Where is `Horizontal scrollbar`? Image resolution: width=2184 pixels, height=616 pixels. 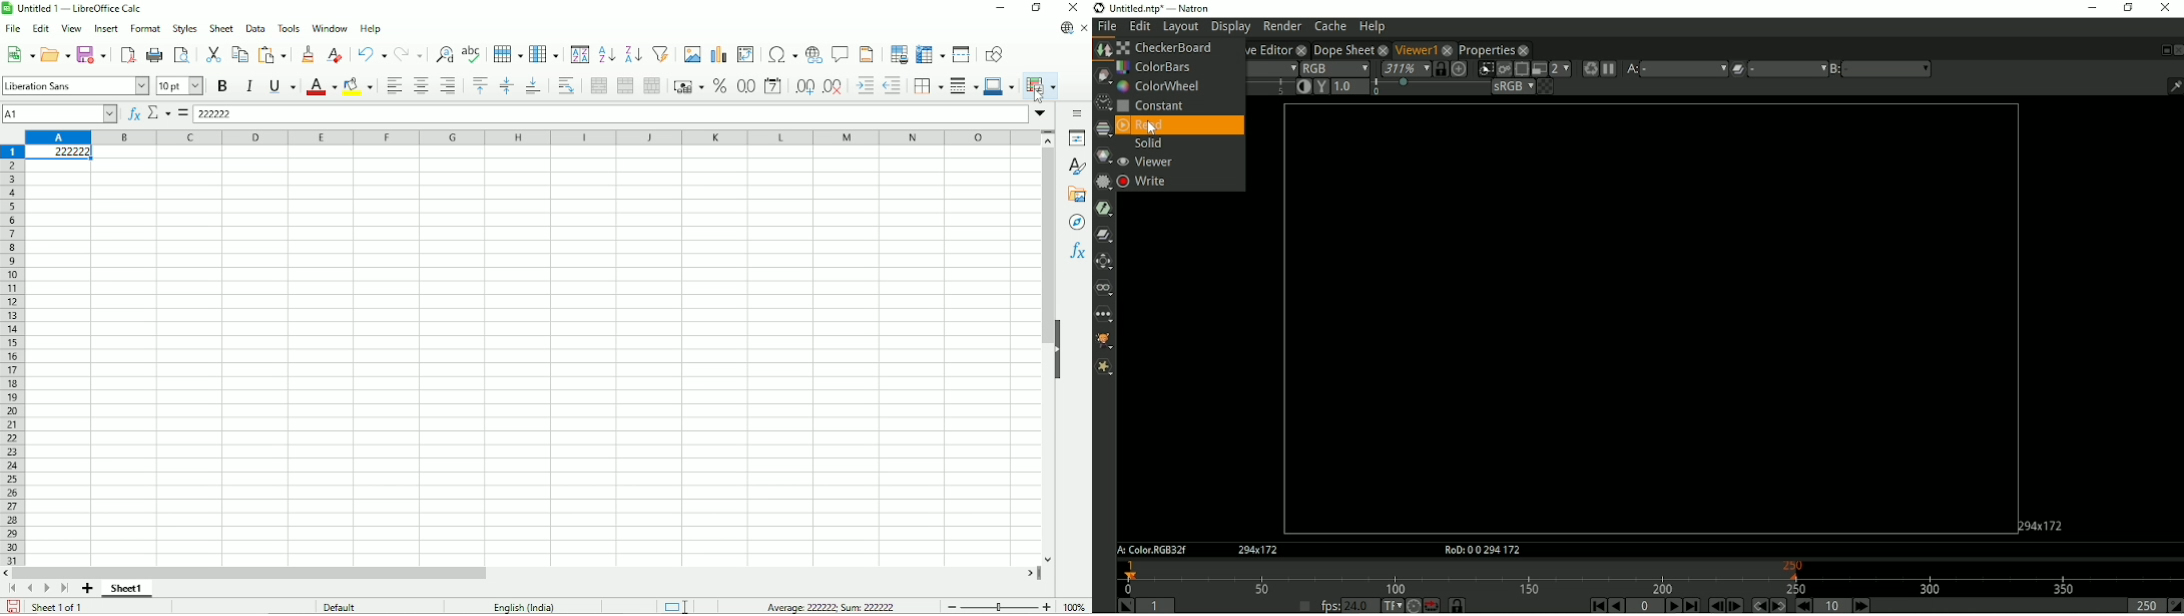 Horizontal scrollbar is located at coordinates (254, 573).